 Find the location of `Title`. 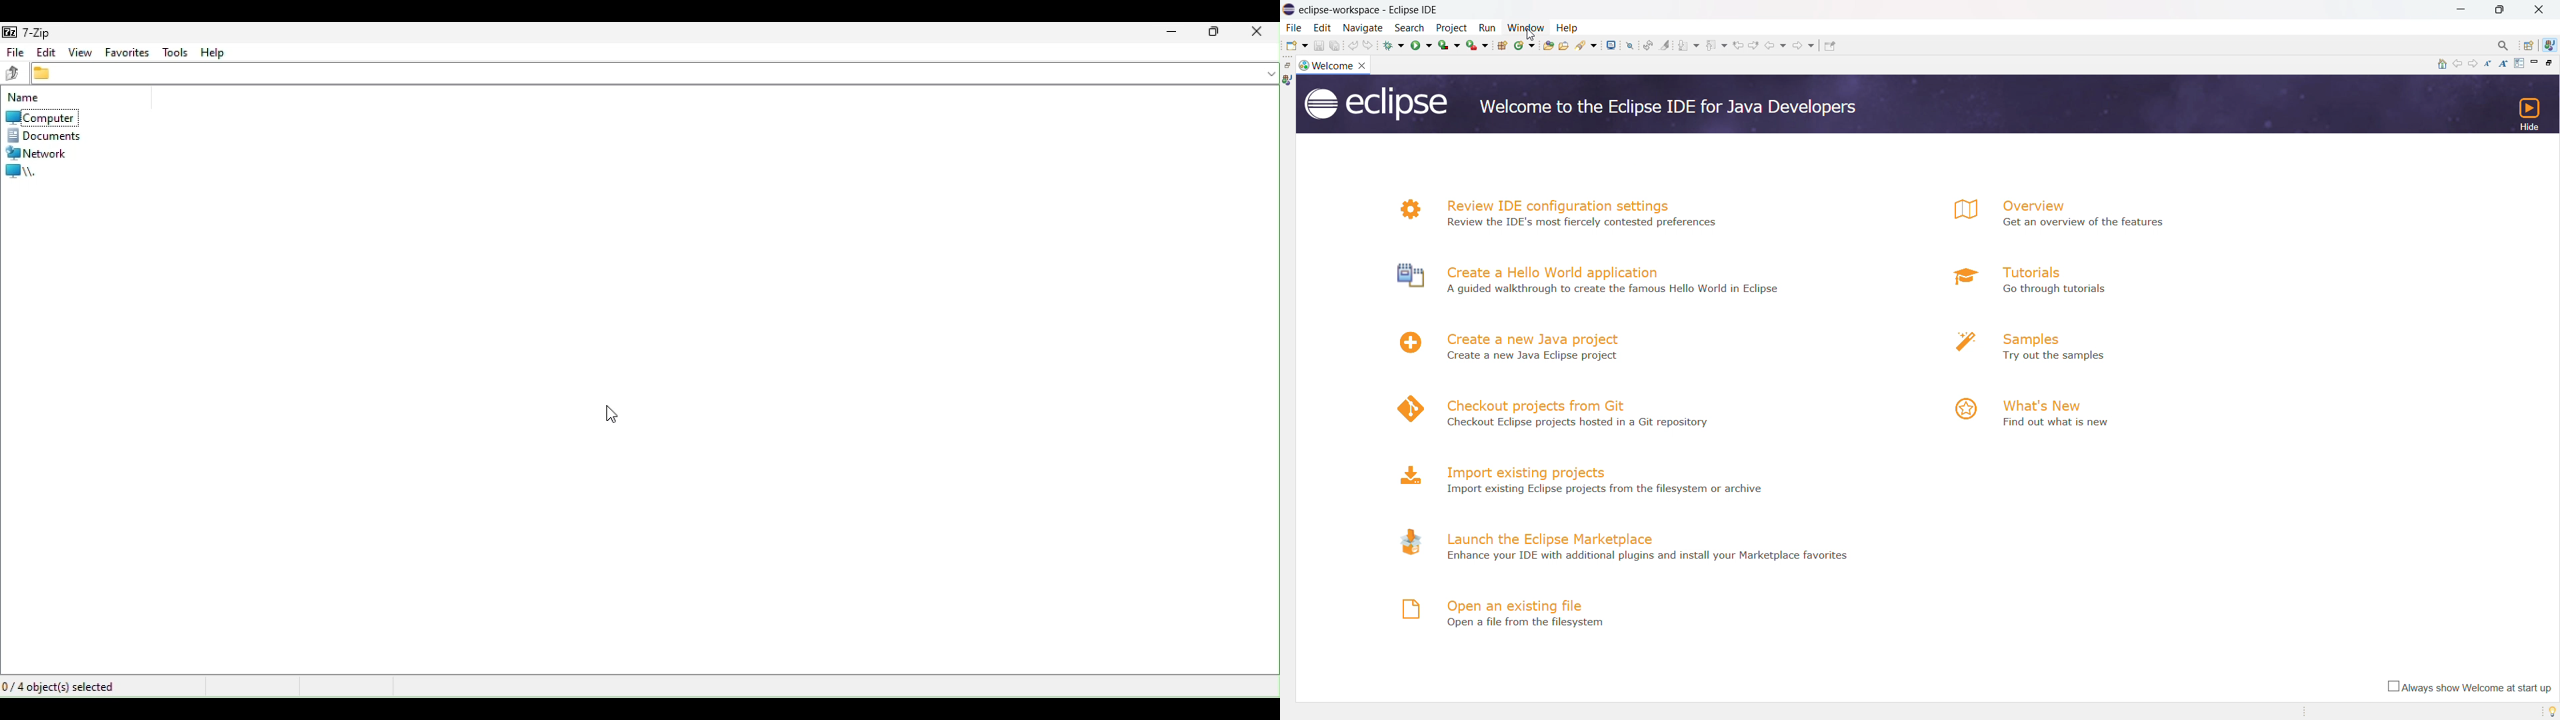

Title is located at coordinates (1377, 9).